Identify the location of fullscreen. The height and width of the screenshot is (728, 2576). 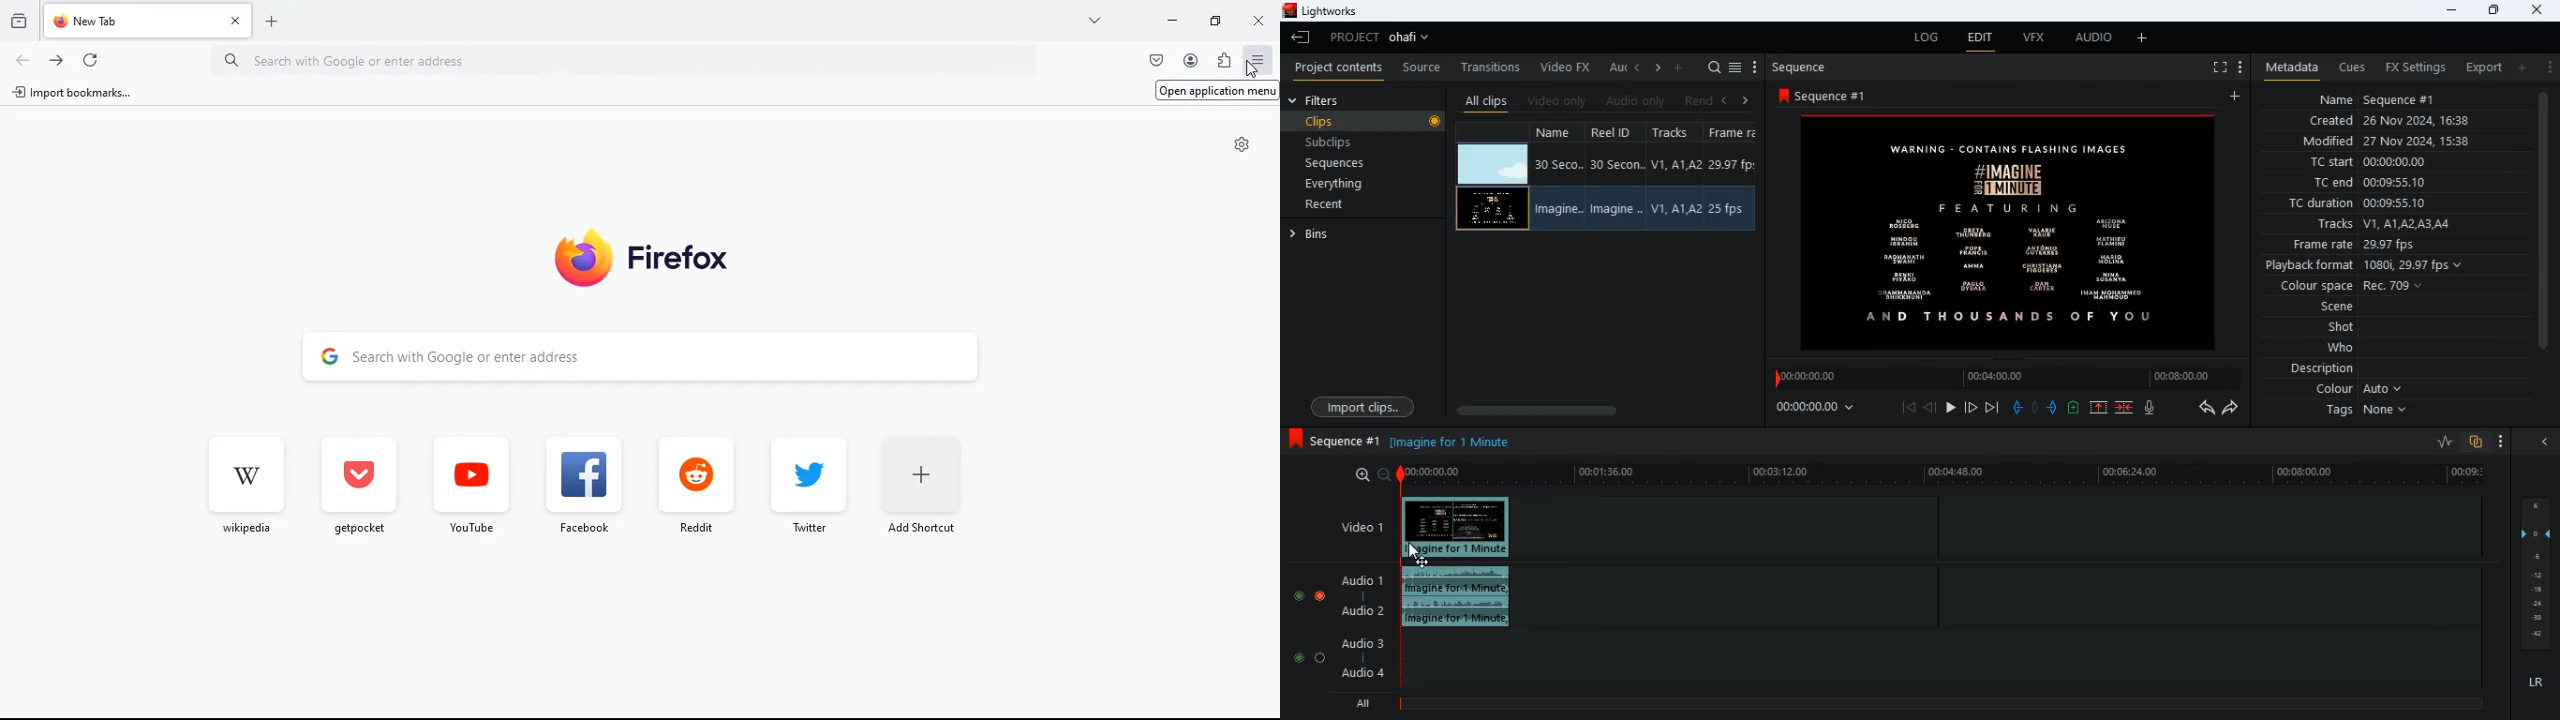
(2217, 65).